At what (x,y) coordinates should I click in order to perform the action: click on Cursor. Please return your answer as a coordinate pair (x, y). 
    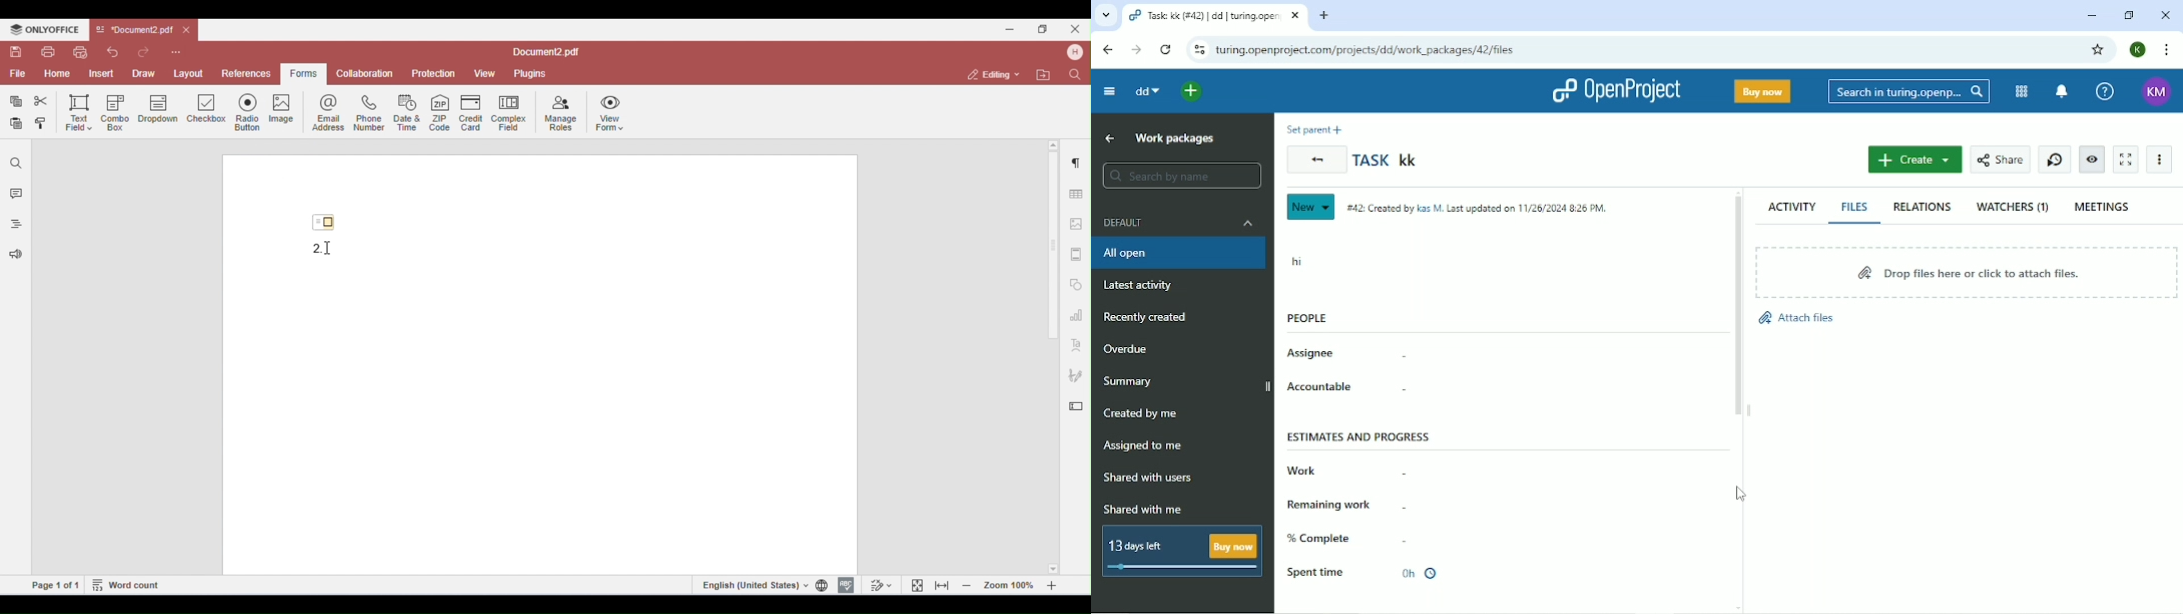
    Looking at the image, I should click on (1741, 495).